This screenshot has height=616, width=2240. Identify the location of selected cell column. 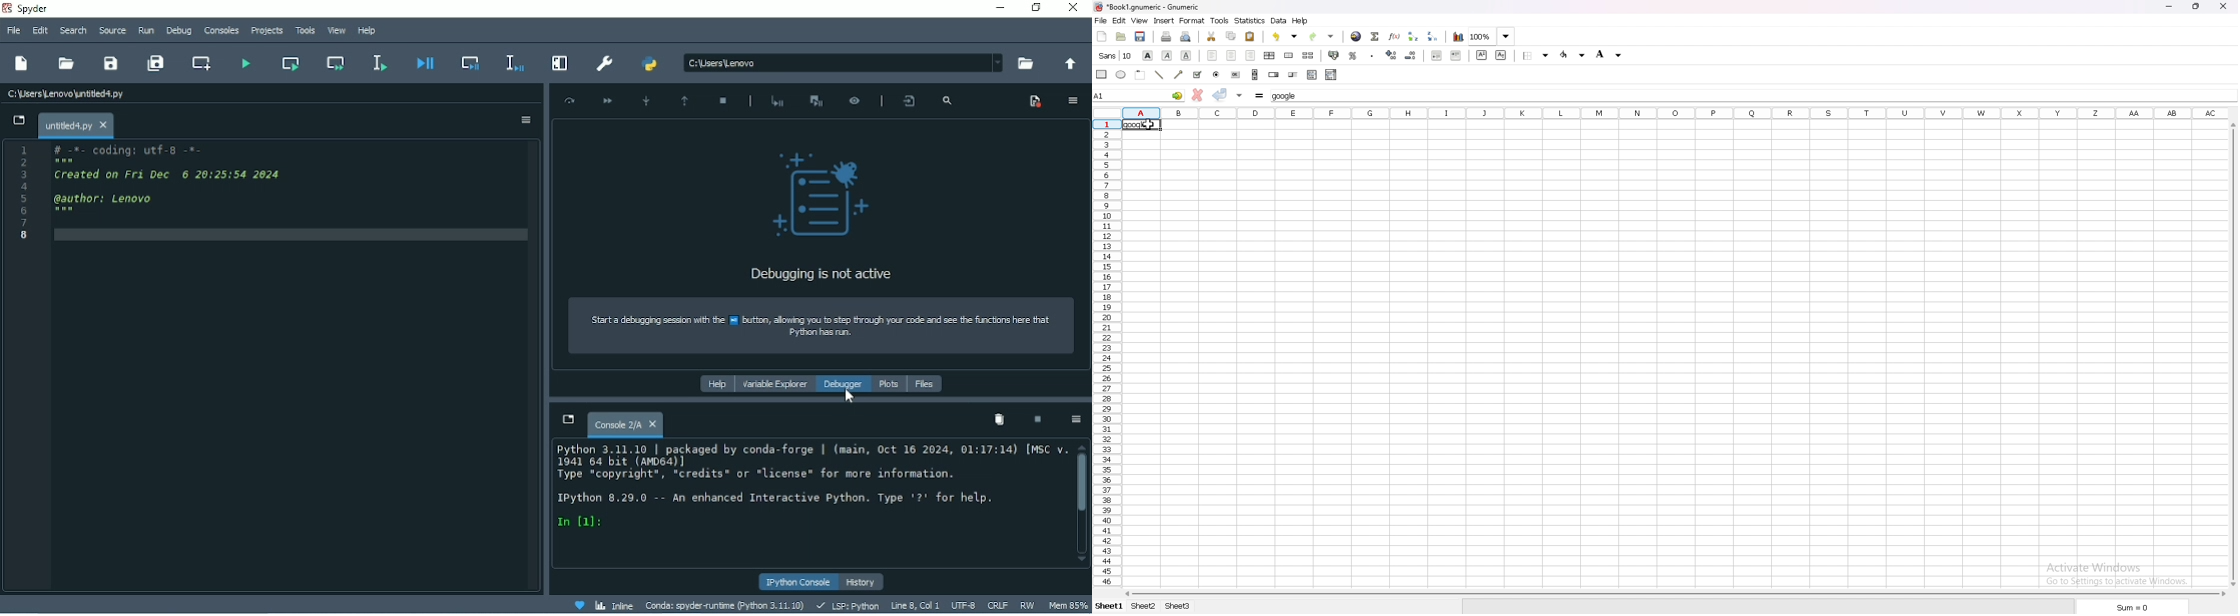
(1679, 111).